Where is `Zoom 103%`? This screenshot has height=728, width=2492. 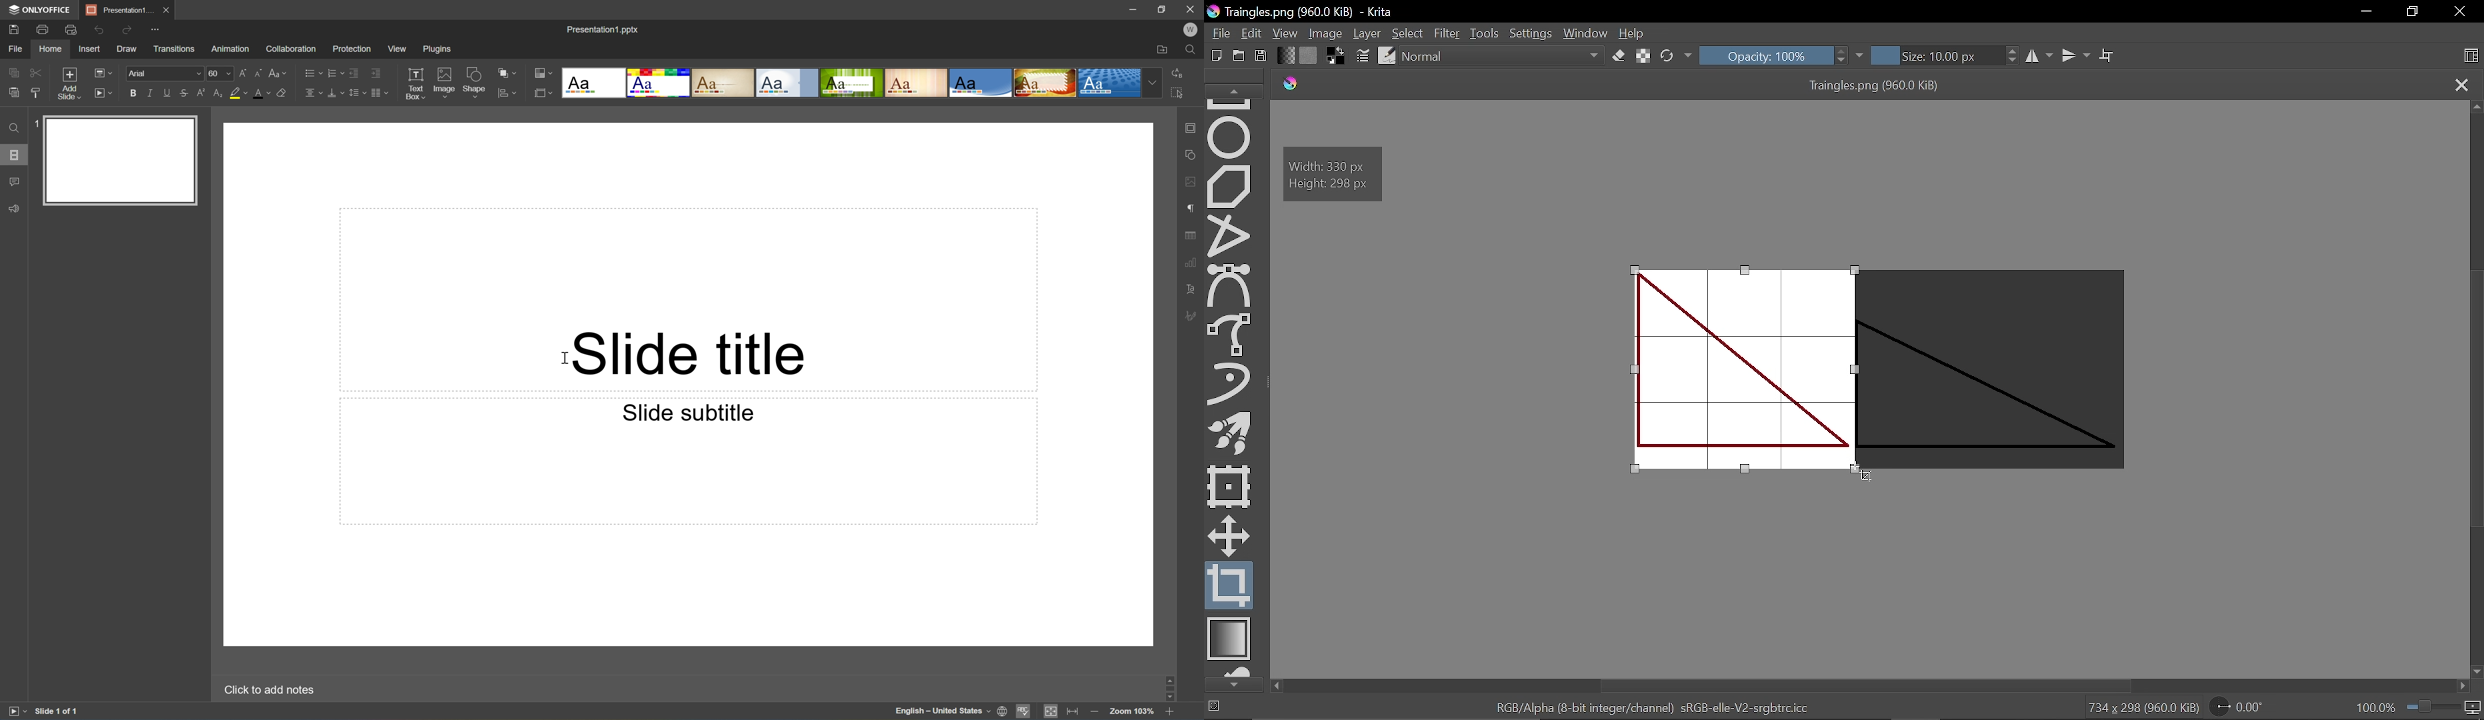
Zoom 103% is located at coordinates (1133, 713).